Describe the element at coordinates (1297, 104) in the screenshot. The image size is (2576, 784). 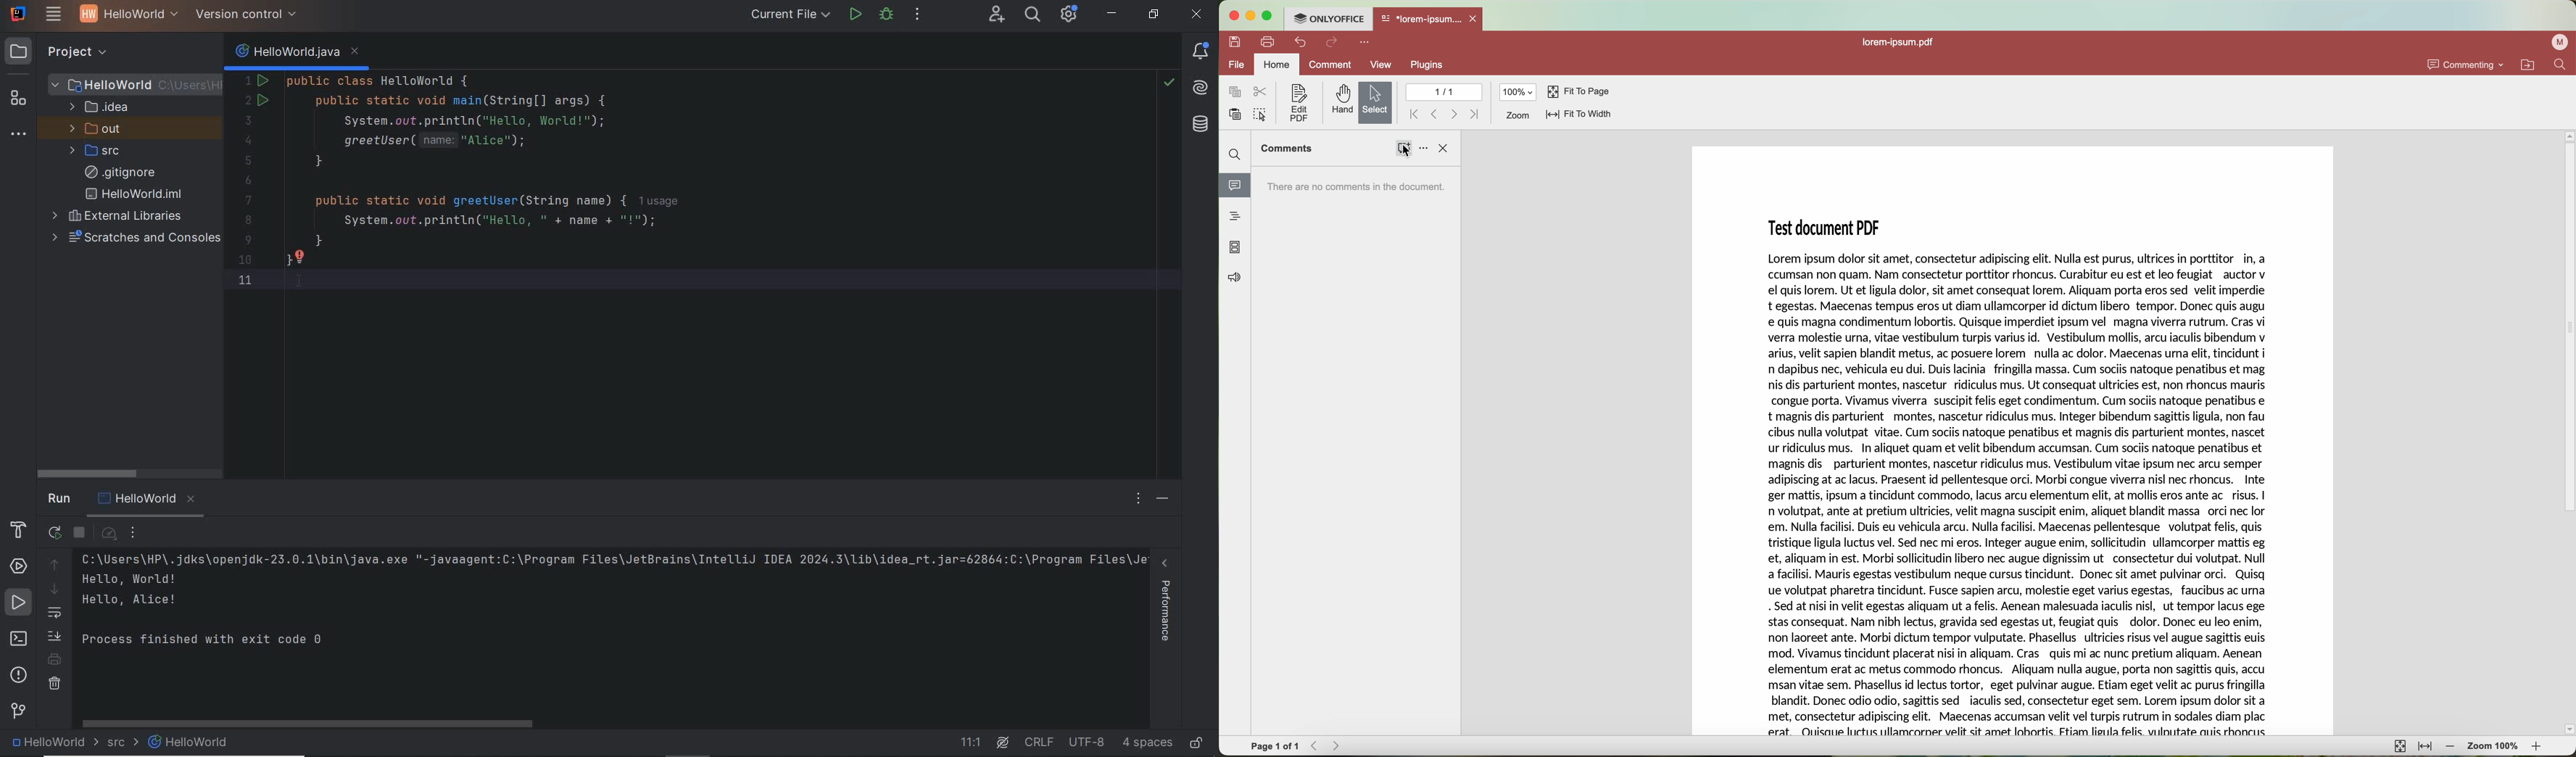
I see `edit PDF` at that location.